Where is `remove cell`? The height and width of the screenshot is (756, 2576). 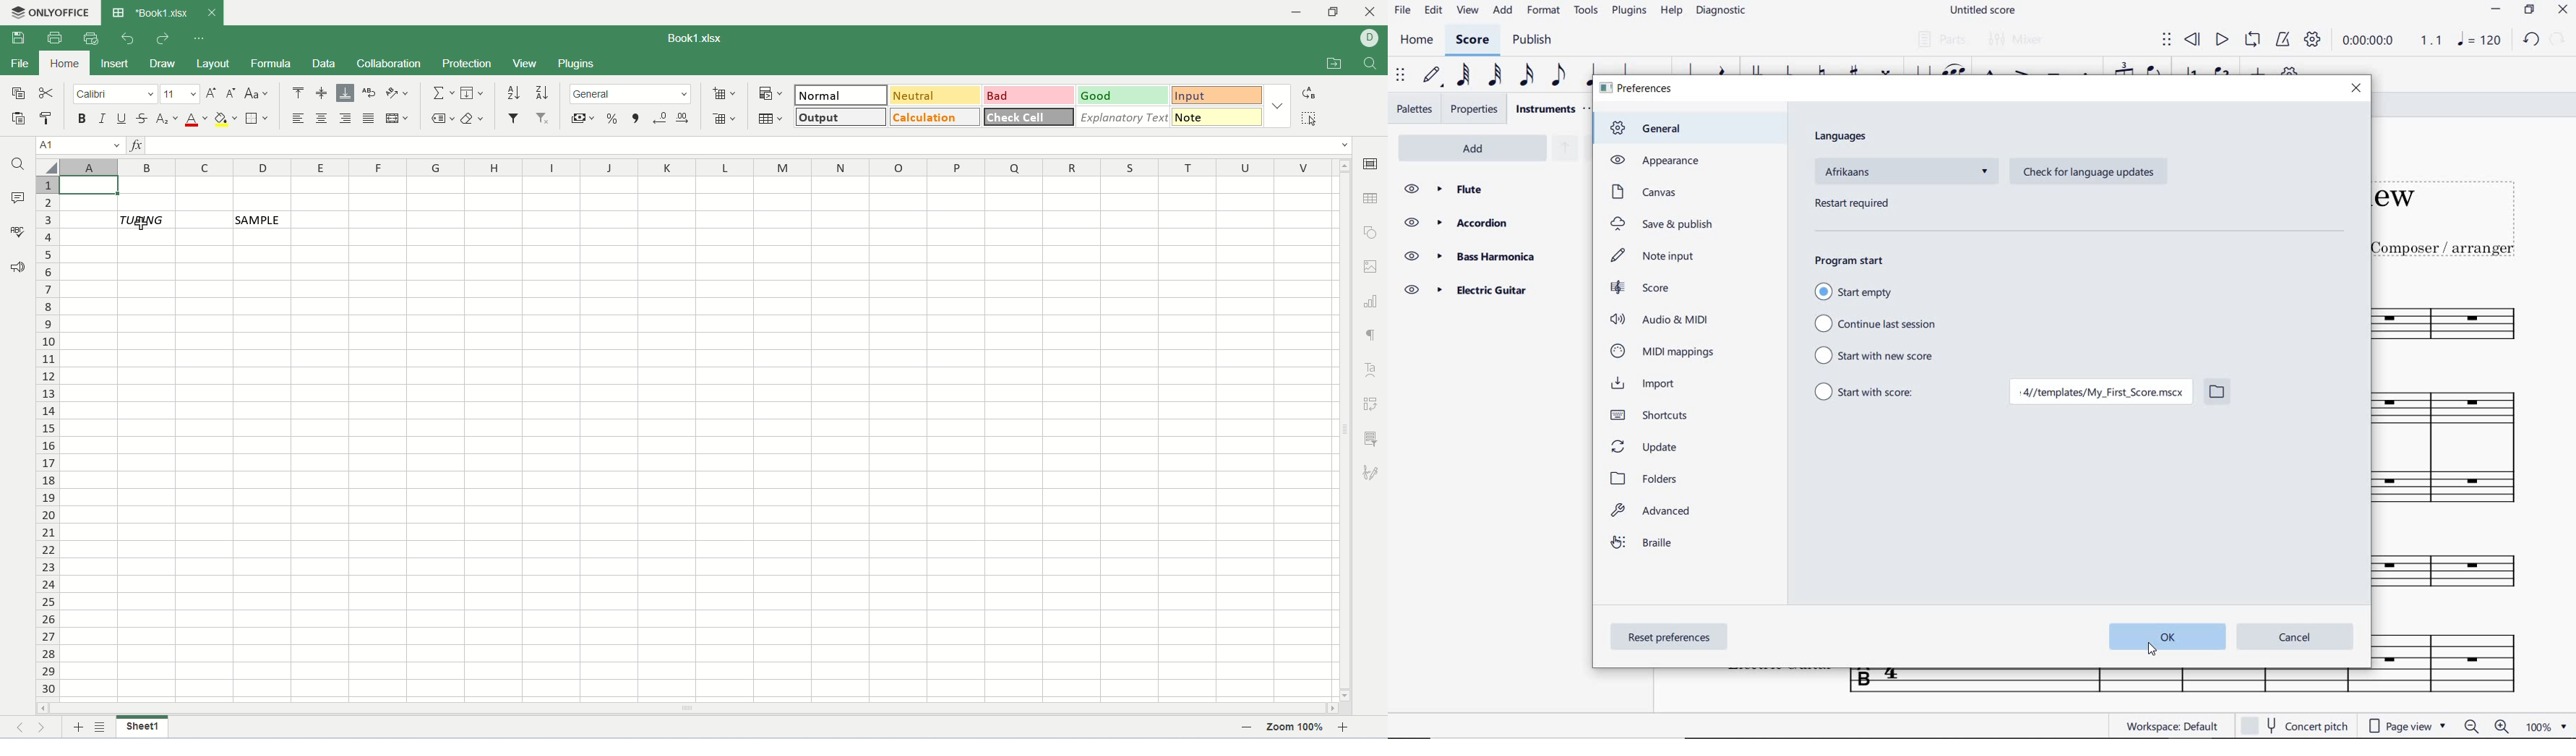
remove cell is located at coordinates (726, 119).